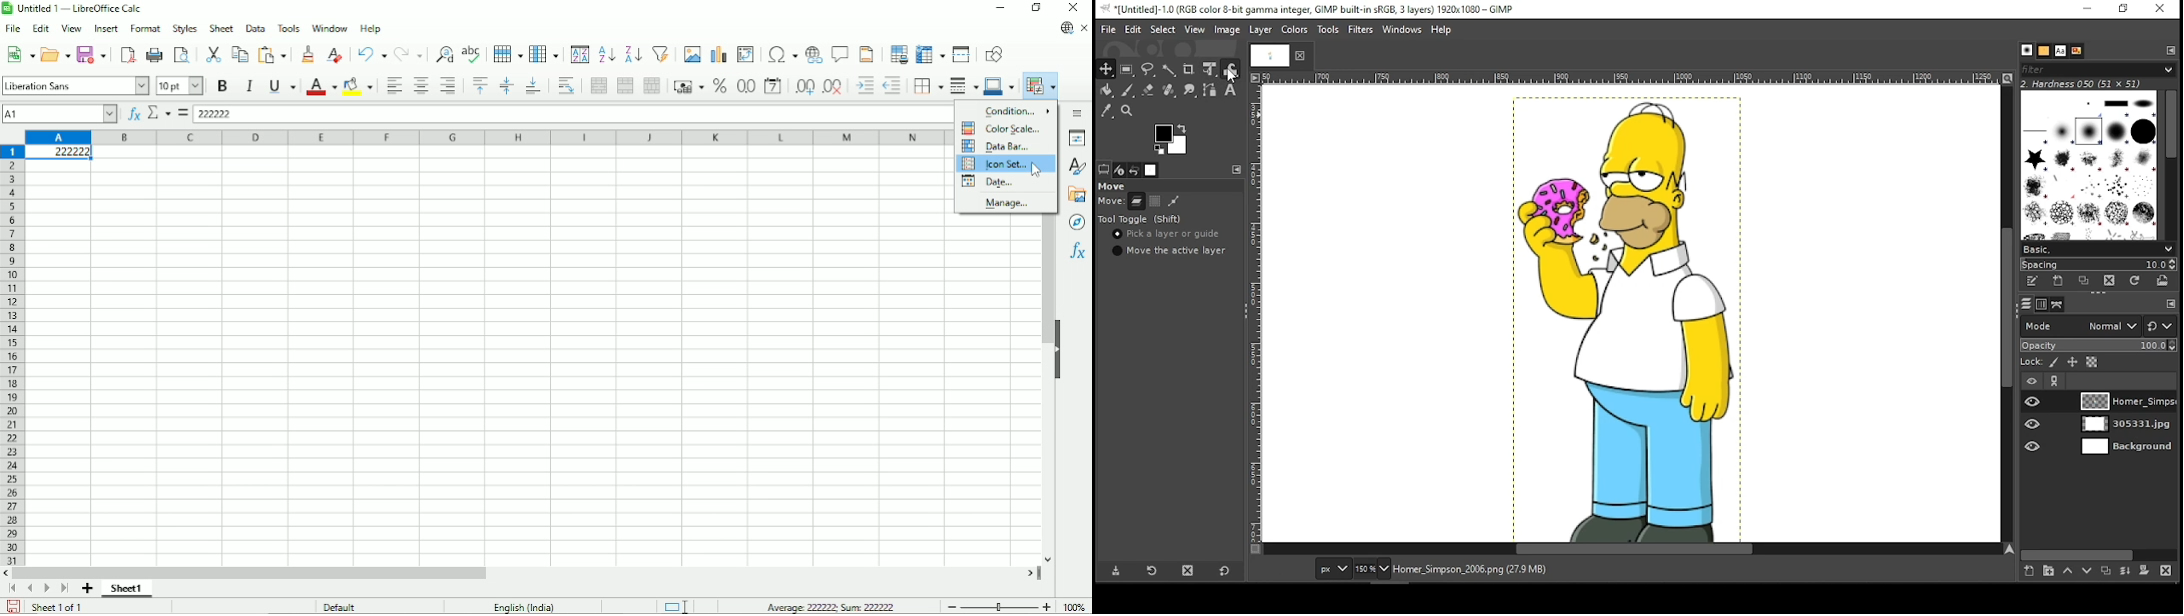  I want to click on Update available, so click(1065, 27).